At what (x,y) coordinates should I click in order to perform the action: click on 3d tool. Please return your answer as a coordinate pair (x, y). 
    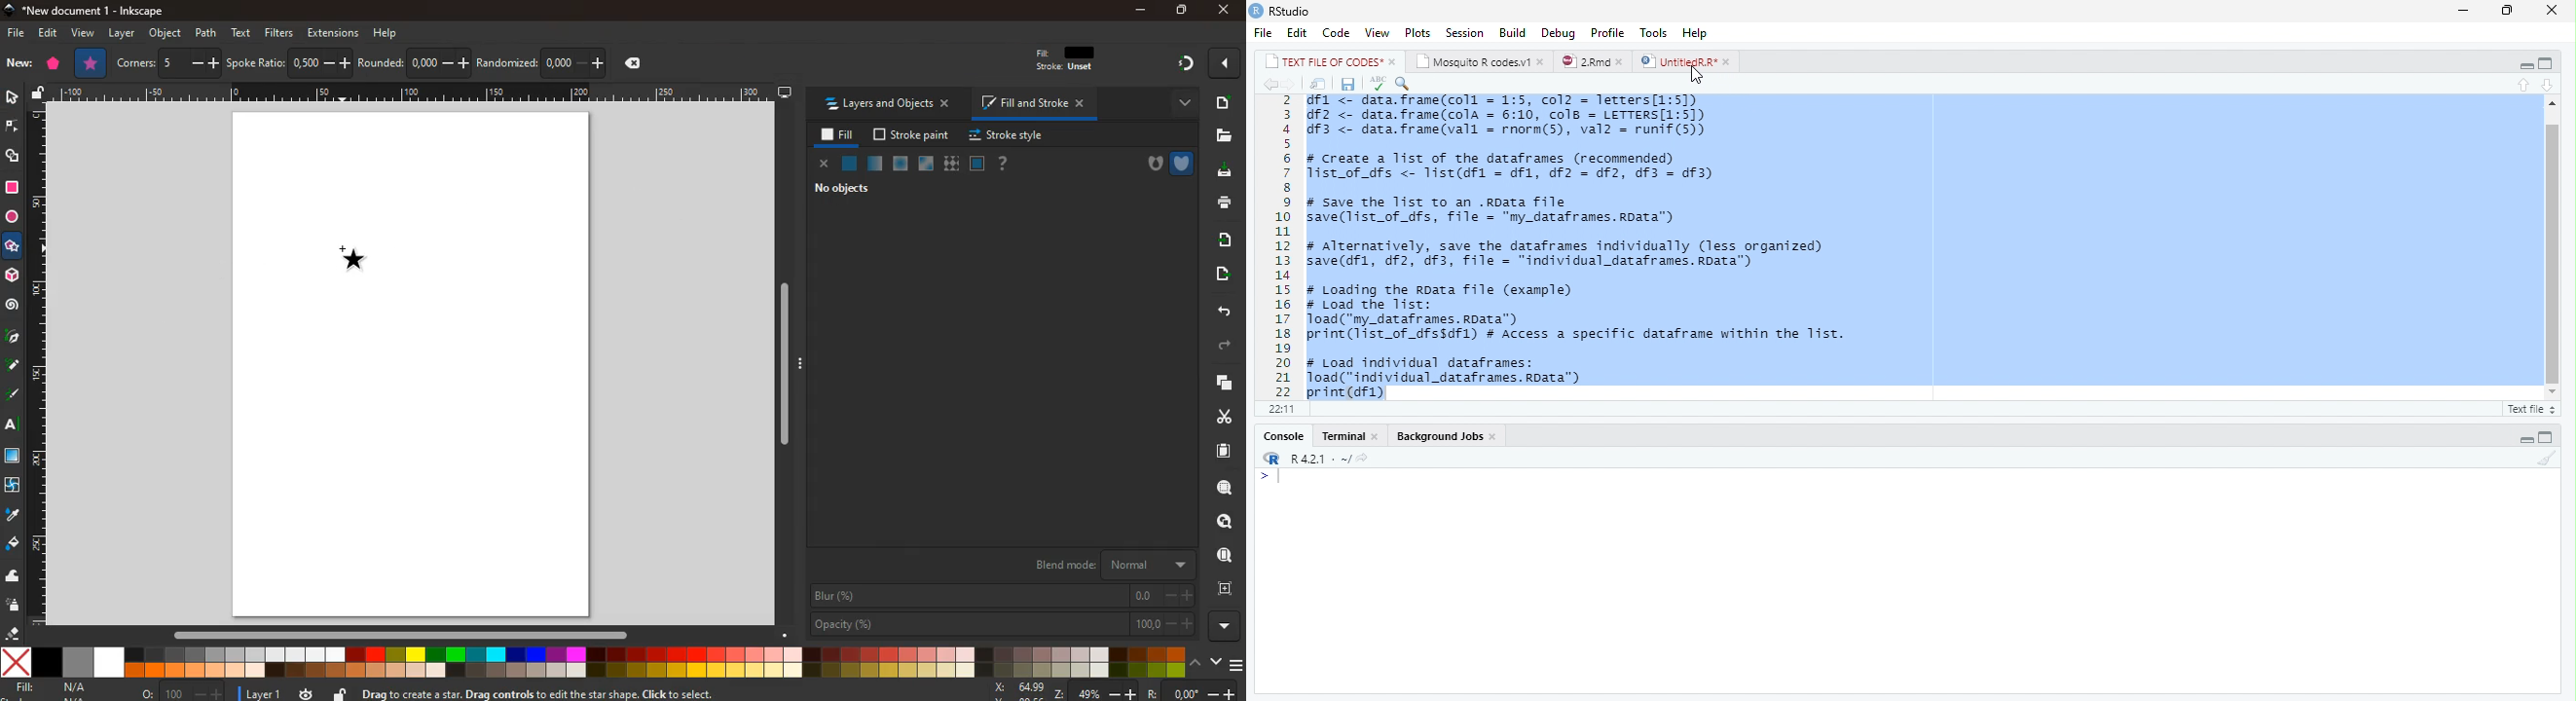
    Looking at the image, I should click on (12, 276).